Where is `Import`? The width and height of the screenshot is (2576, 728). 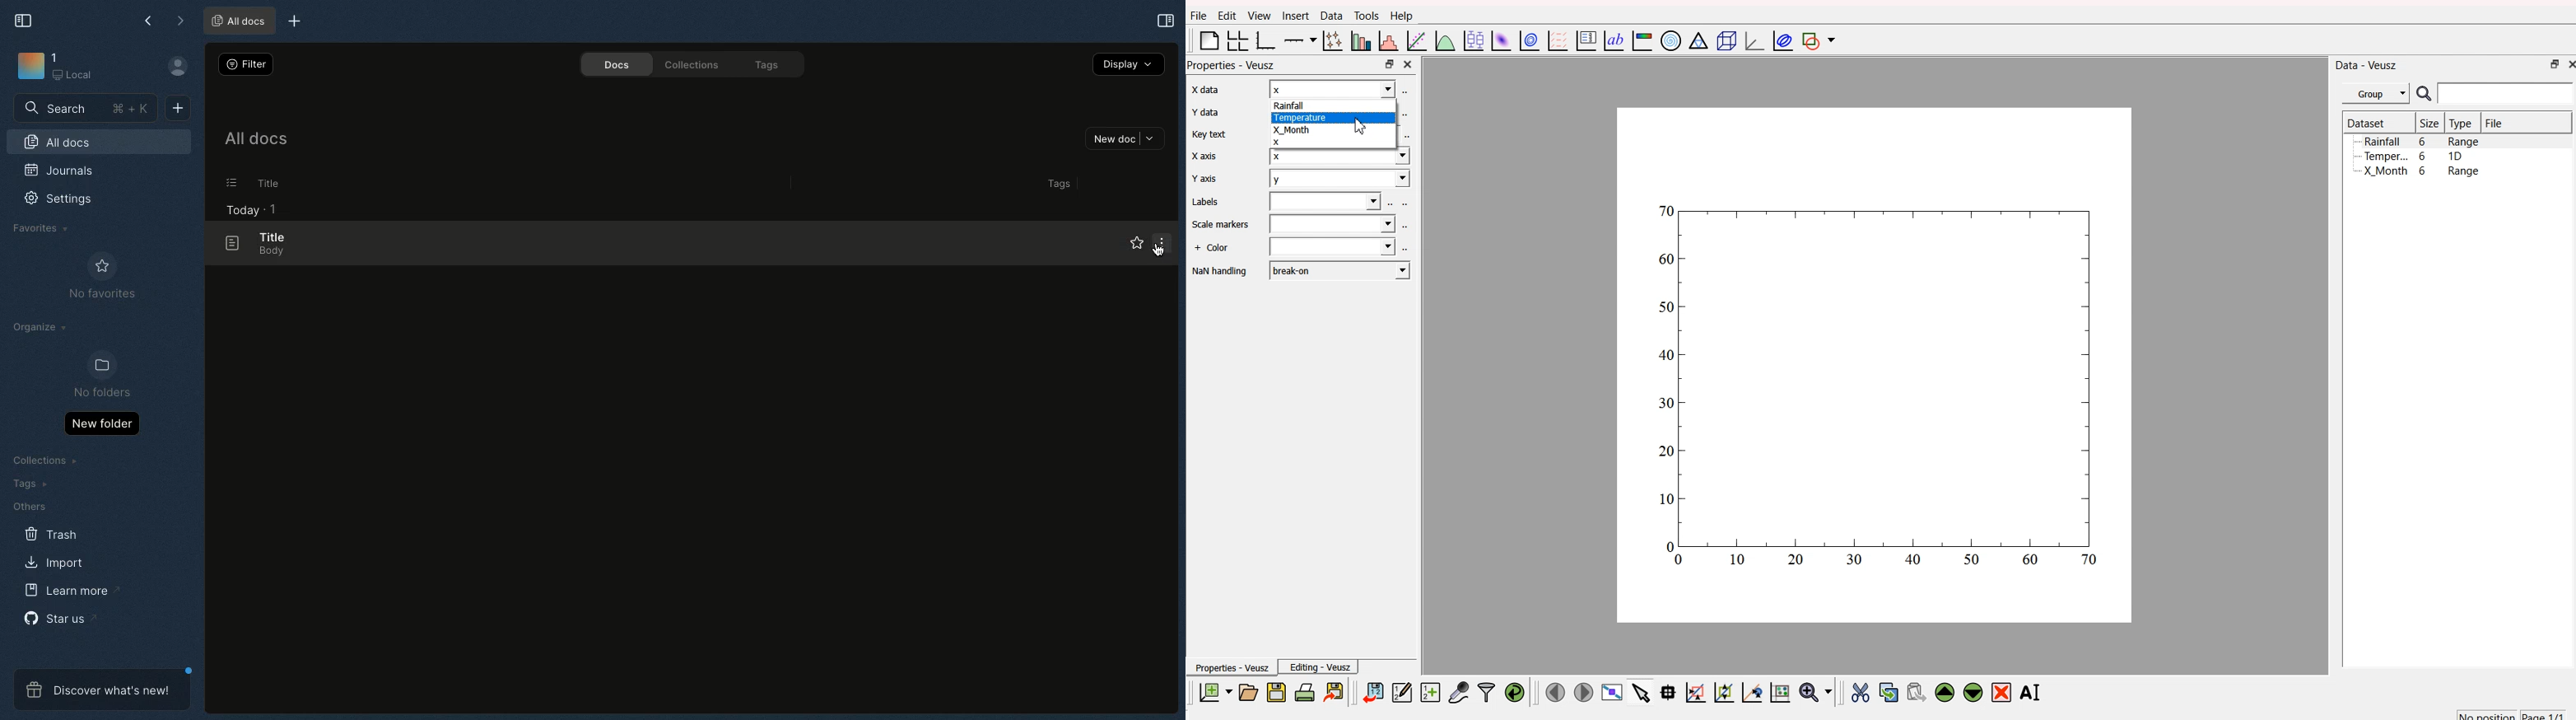 Import is located at coordinates (57, 562).